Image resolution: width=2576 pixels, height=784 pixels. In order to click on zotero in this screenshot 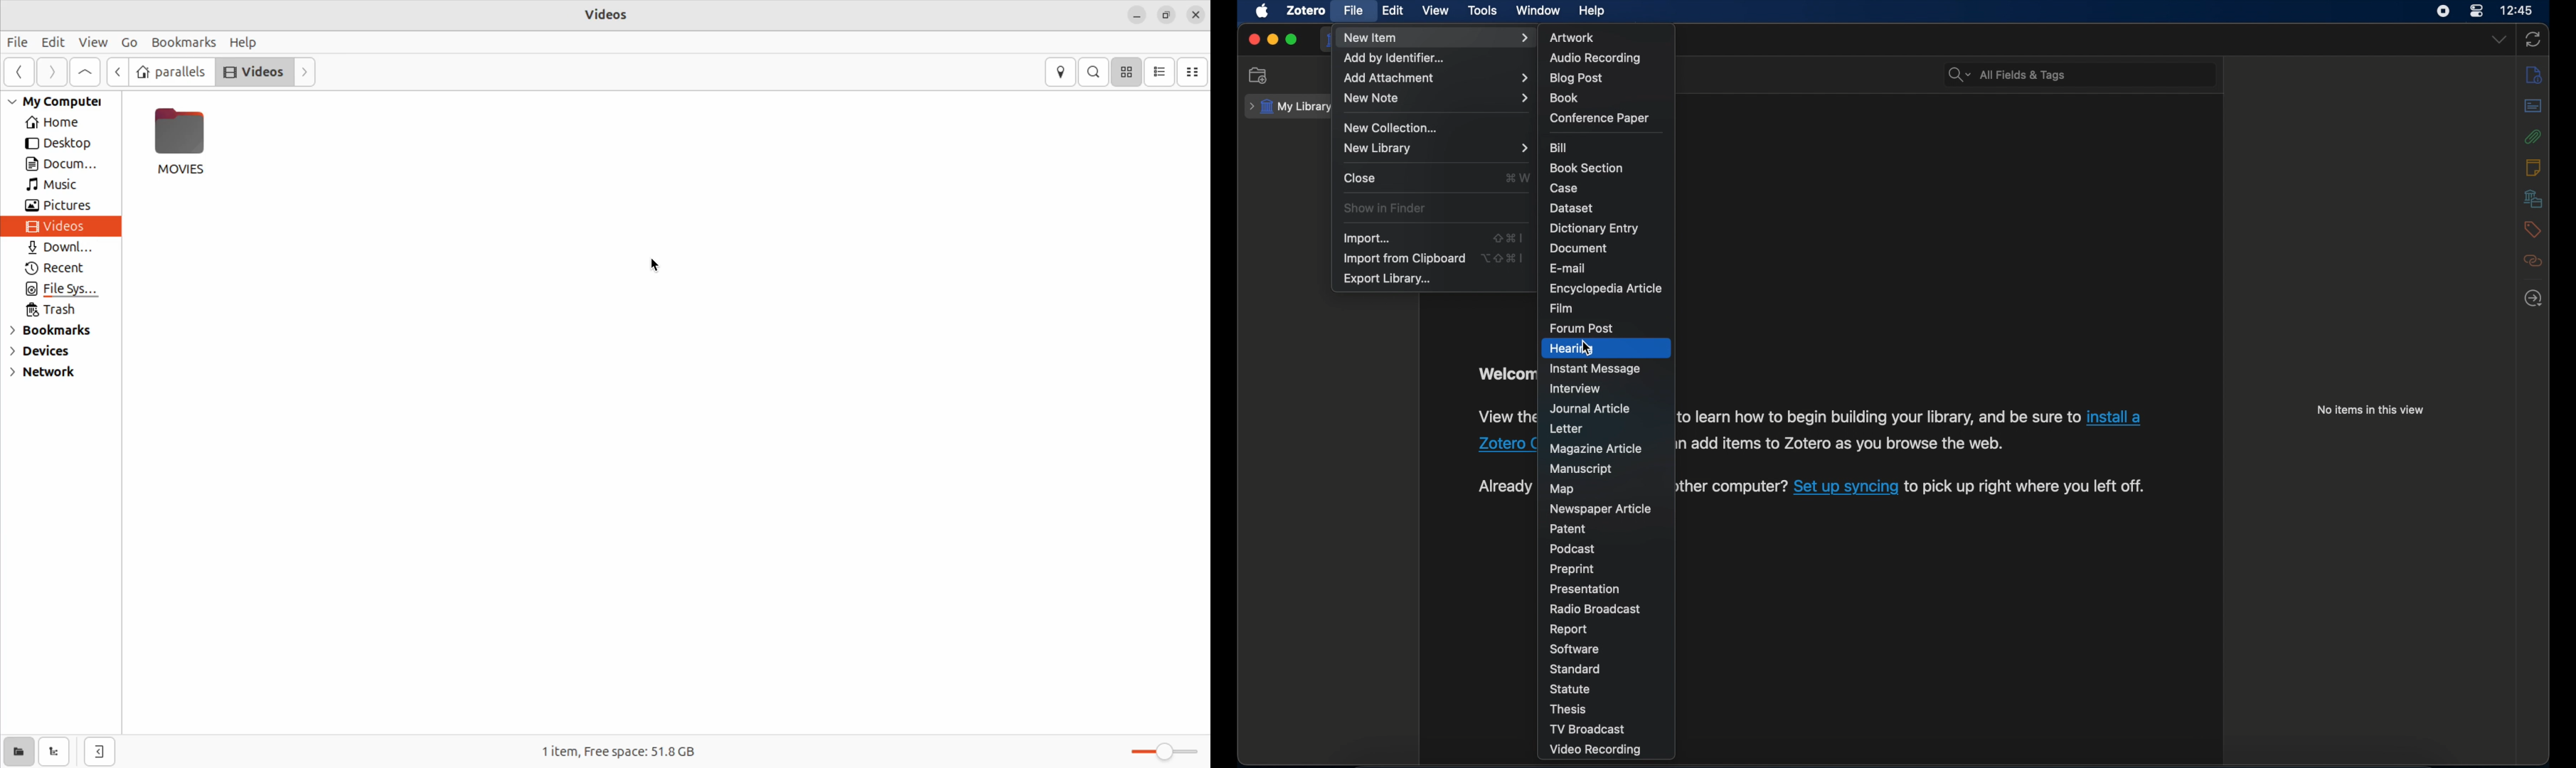, I will do `click(1306, 11)`.